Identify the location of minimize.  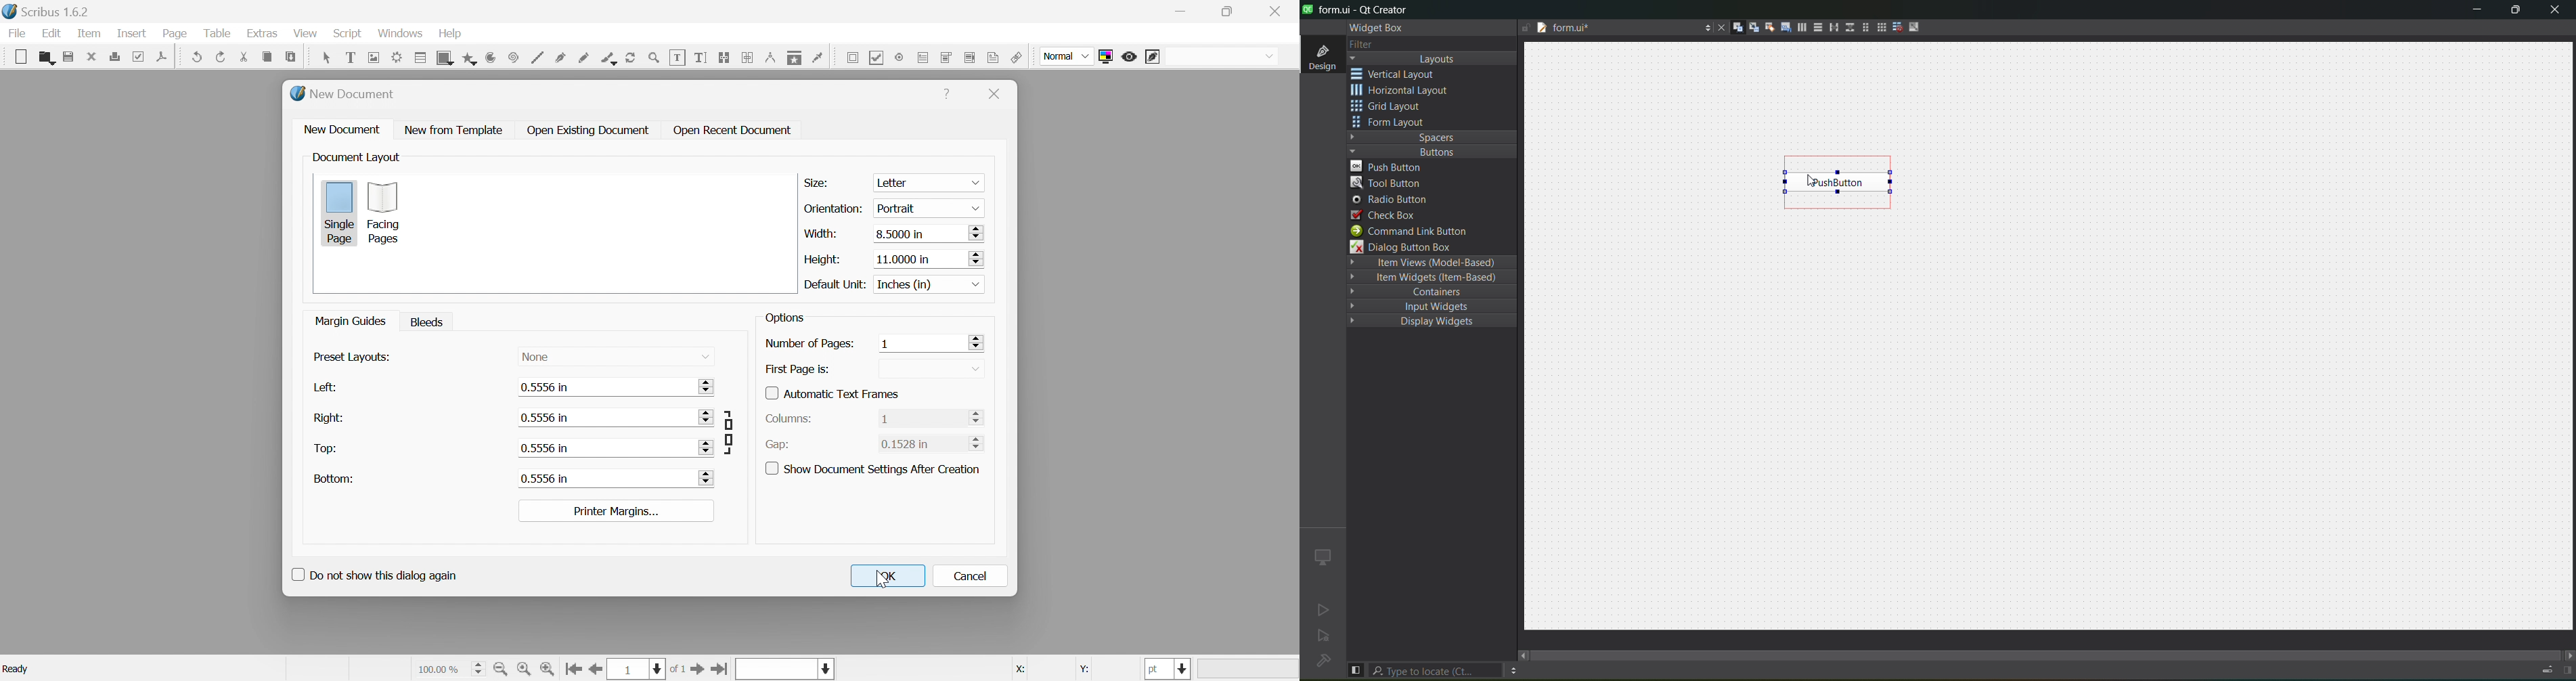
(1178, 12).